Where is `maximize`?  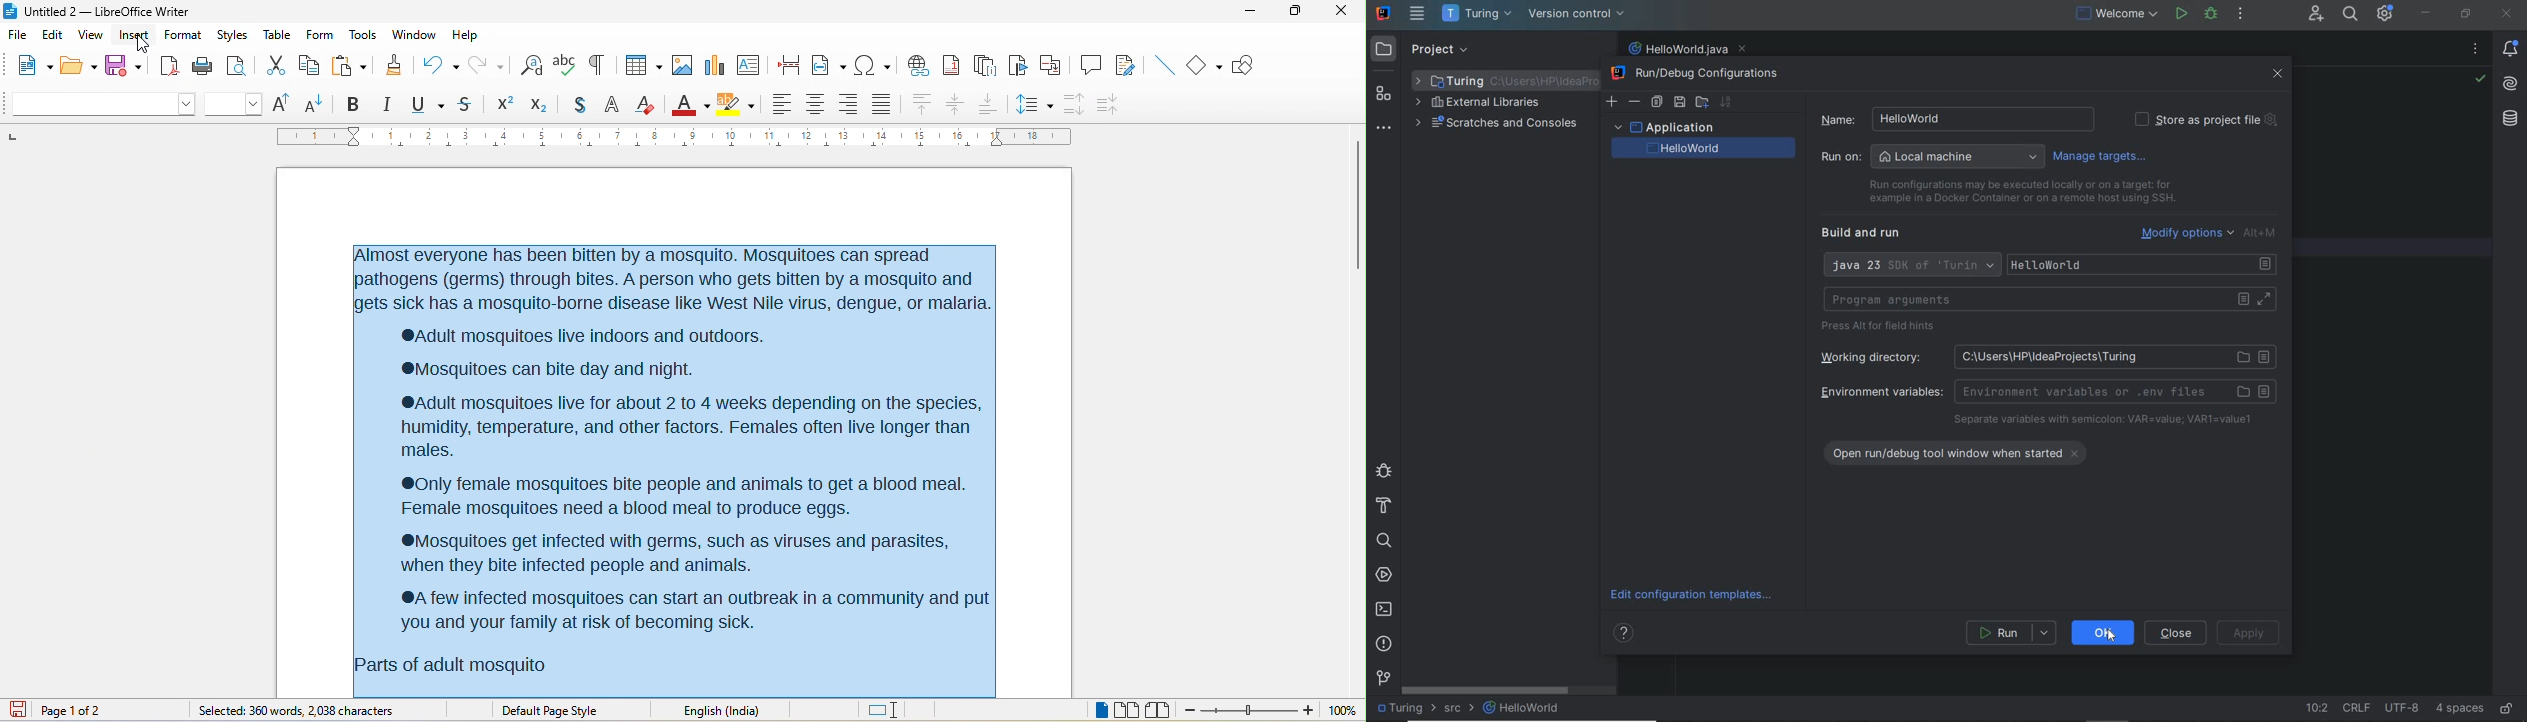
maximize is located at coordinates (1292, 13).